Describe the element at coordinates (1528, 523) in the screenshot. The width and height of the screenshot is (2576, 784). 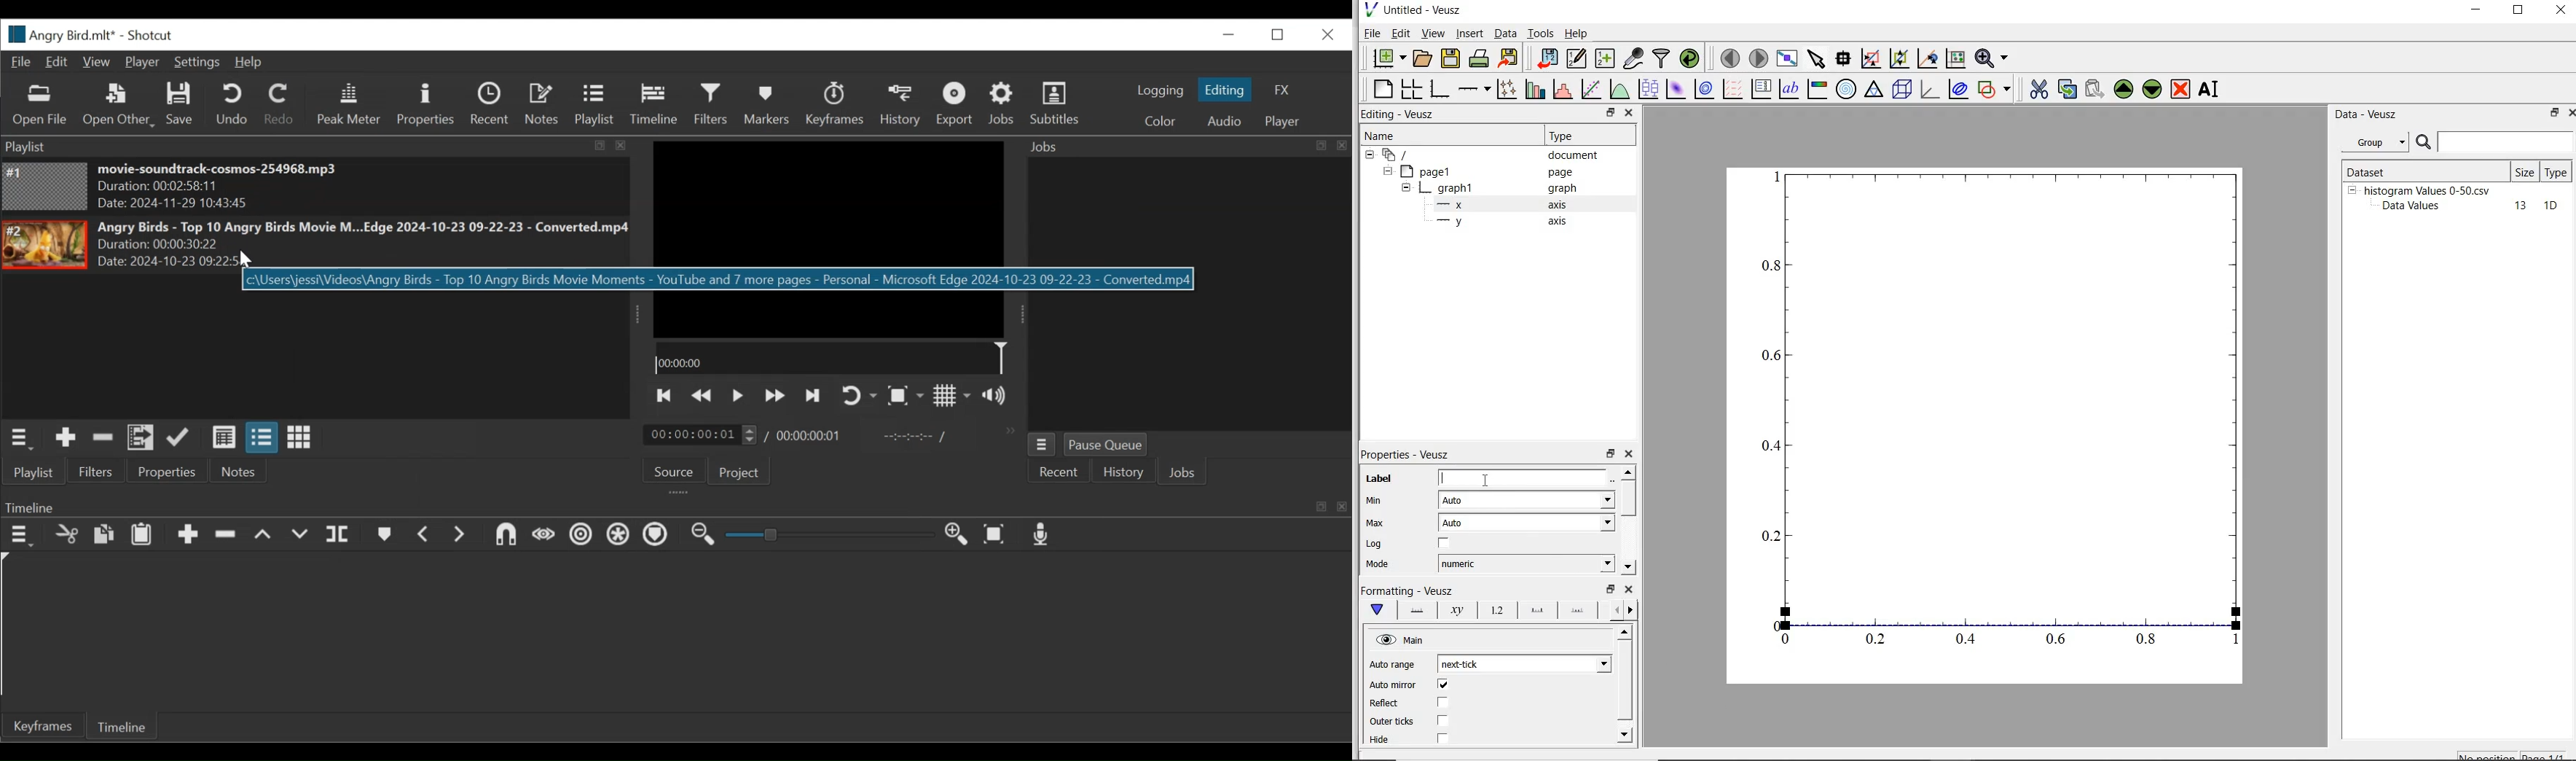
I see `auto` at that location.